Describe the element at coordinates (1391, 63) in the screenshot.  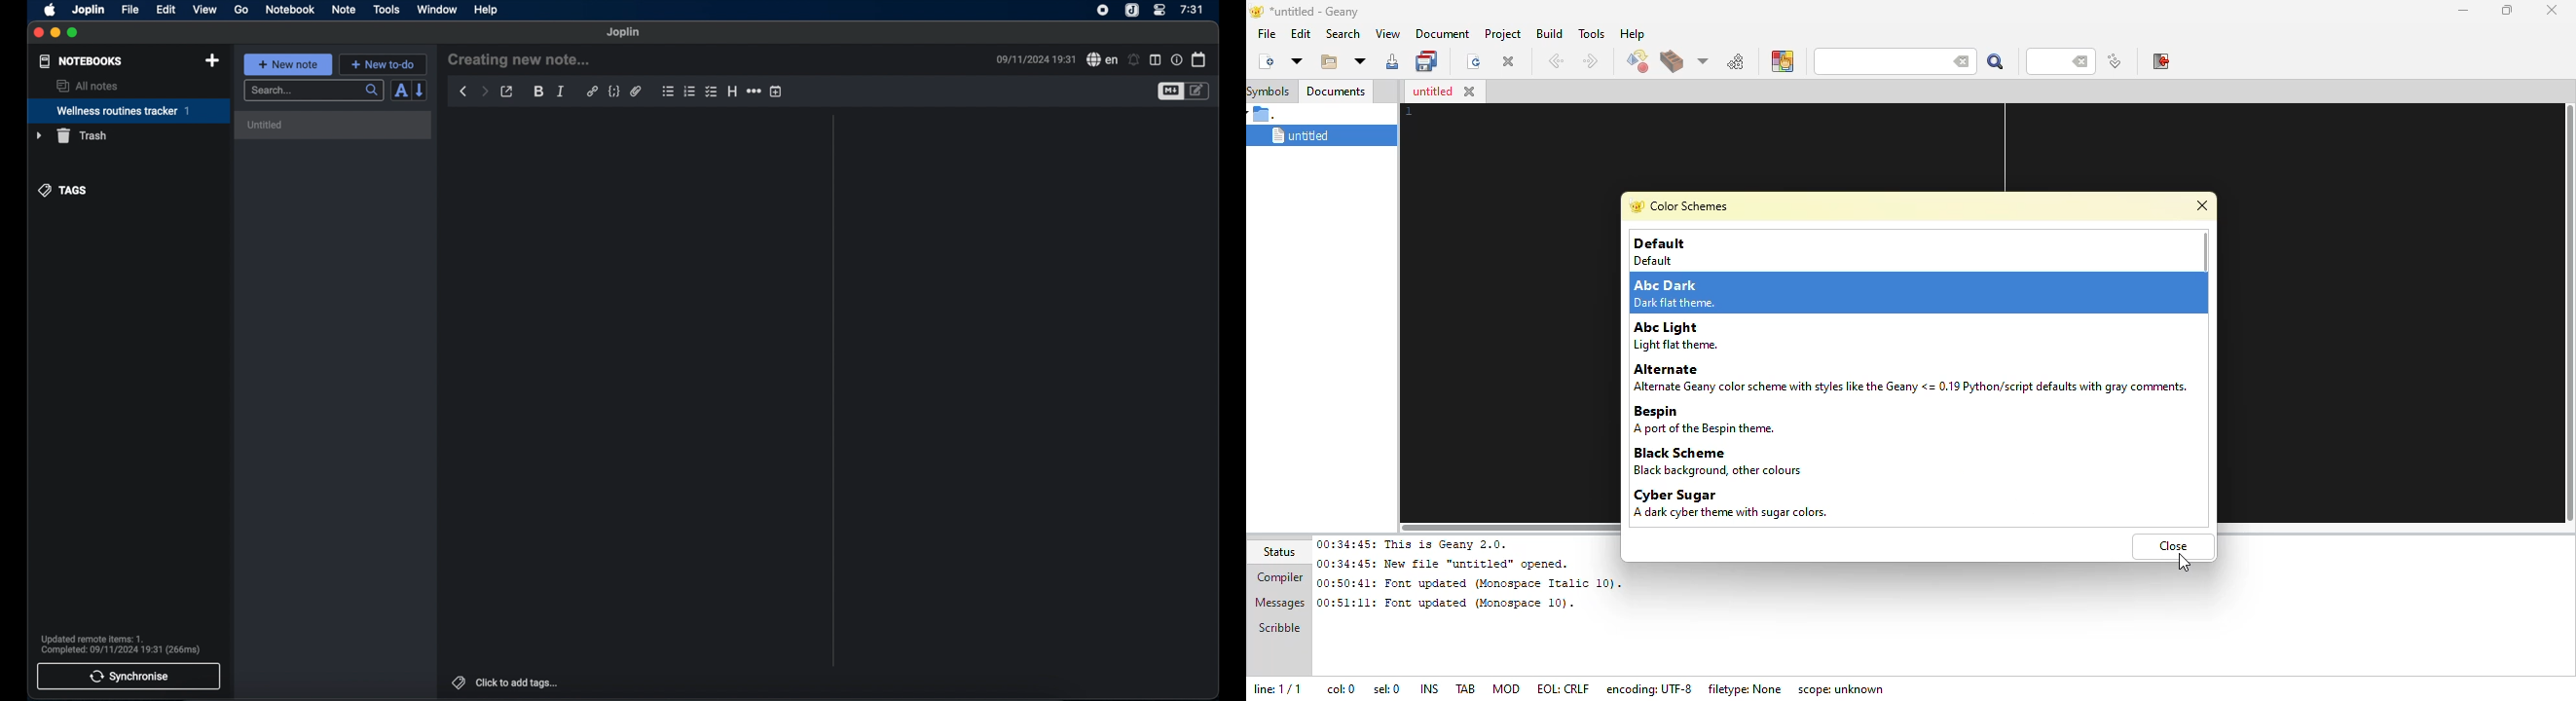
I see `save` at that location.